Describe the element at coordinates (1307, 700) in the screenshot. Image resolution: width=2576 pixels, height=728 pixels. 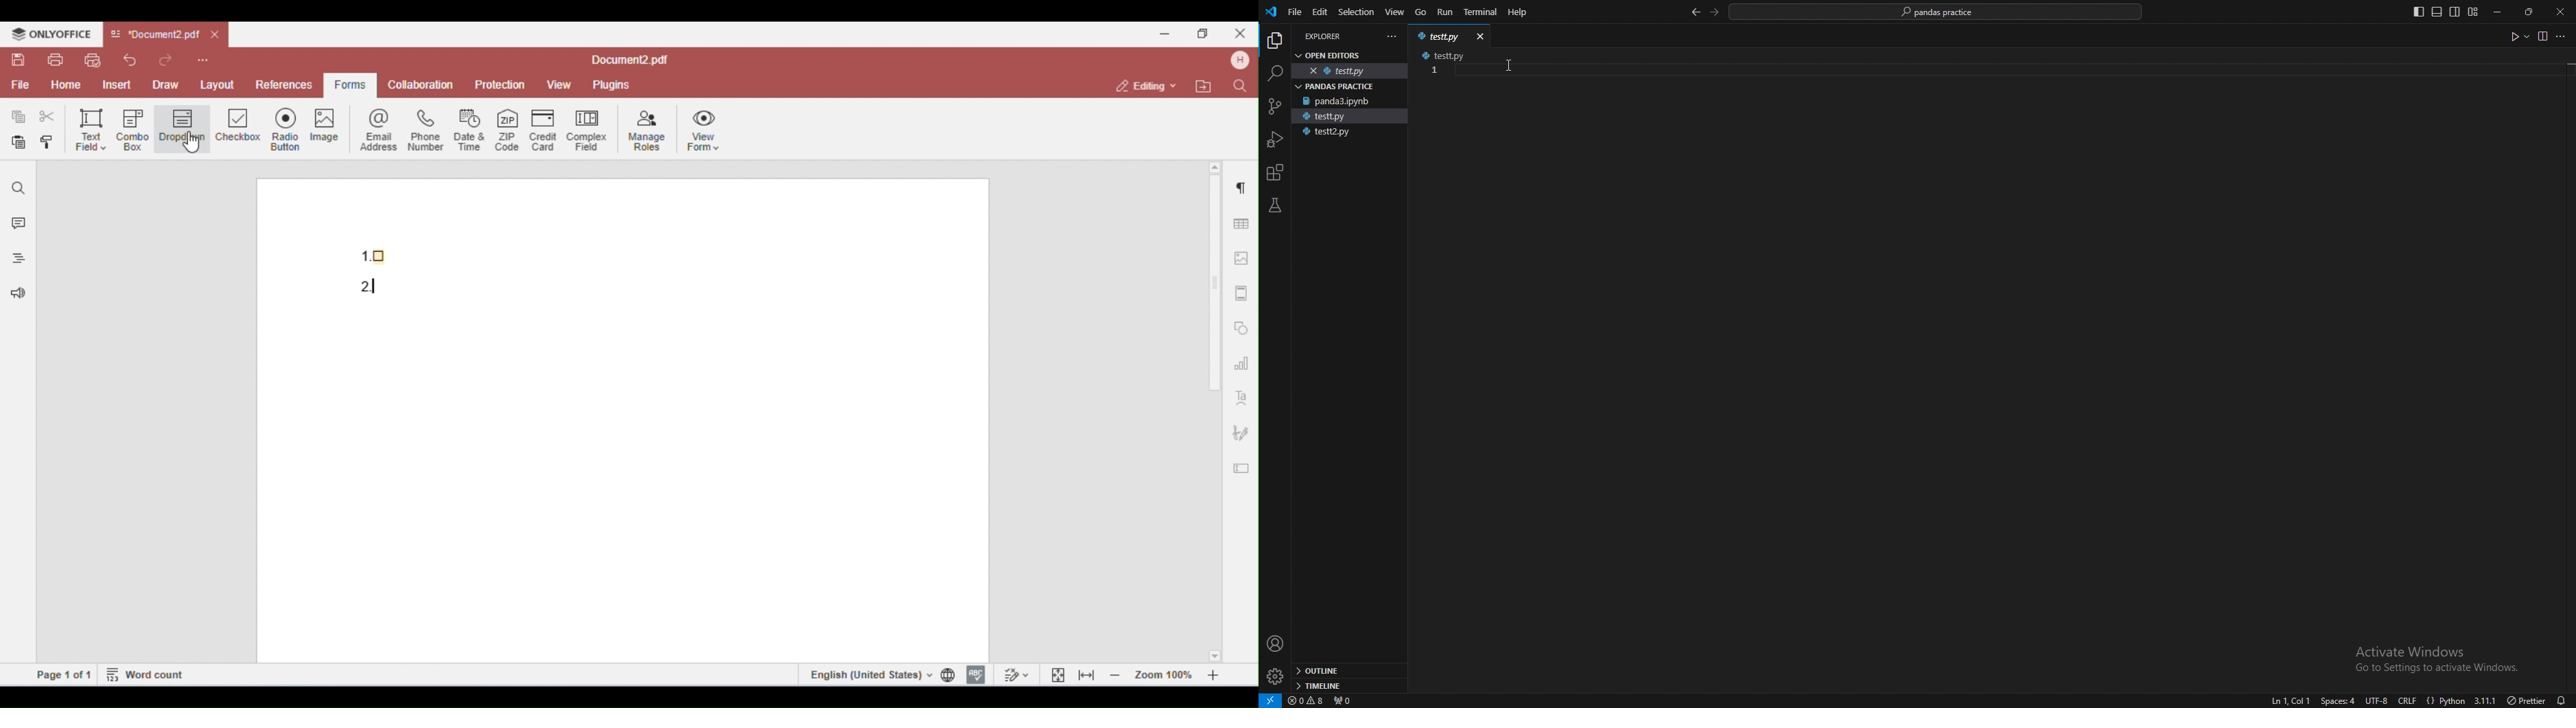
I see `warnings` at that location.